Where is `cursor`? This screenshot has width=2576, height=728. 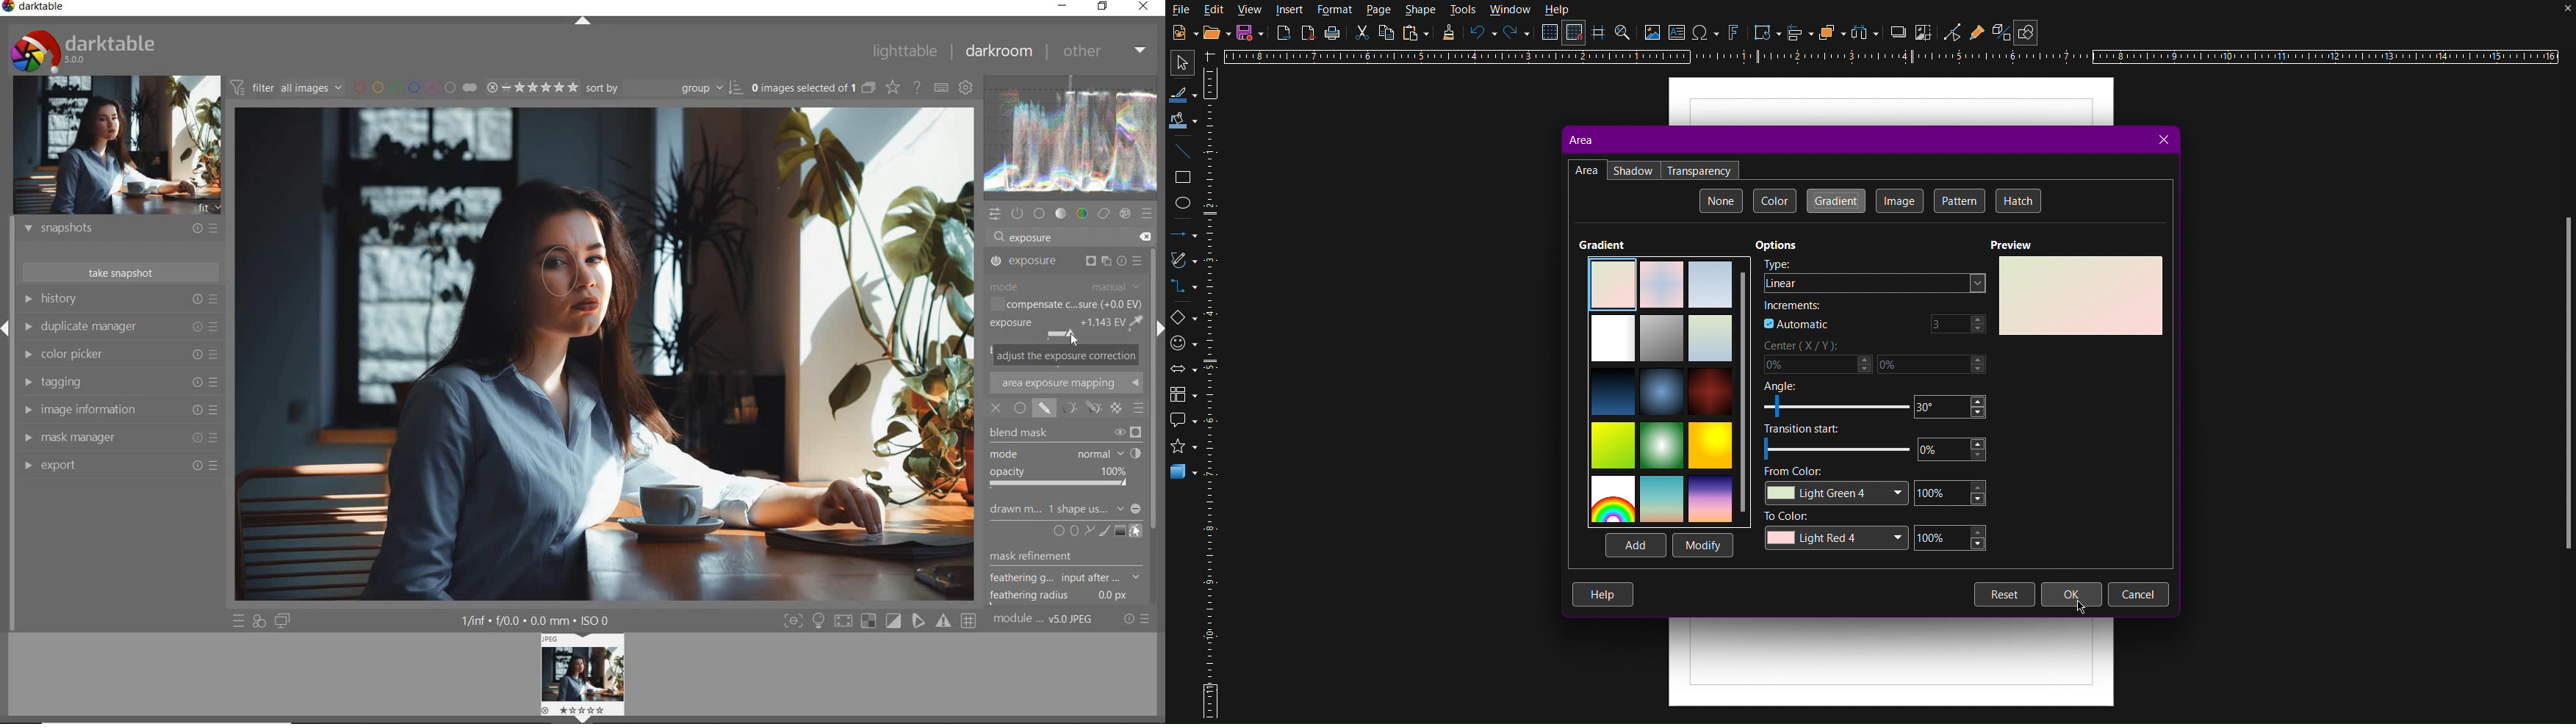
cursor is located at coordinates (2074, 599).